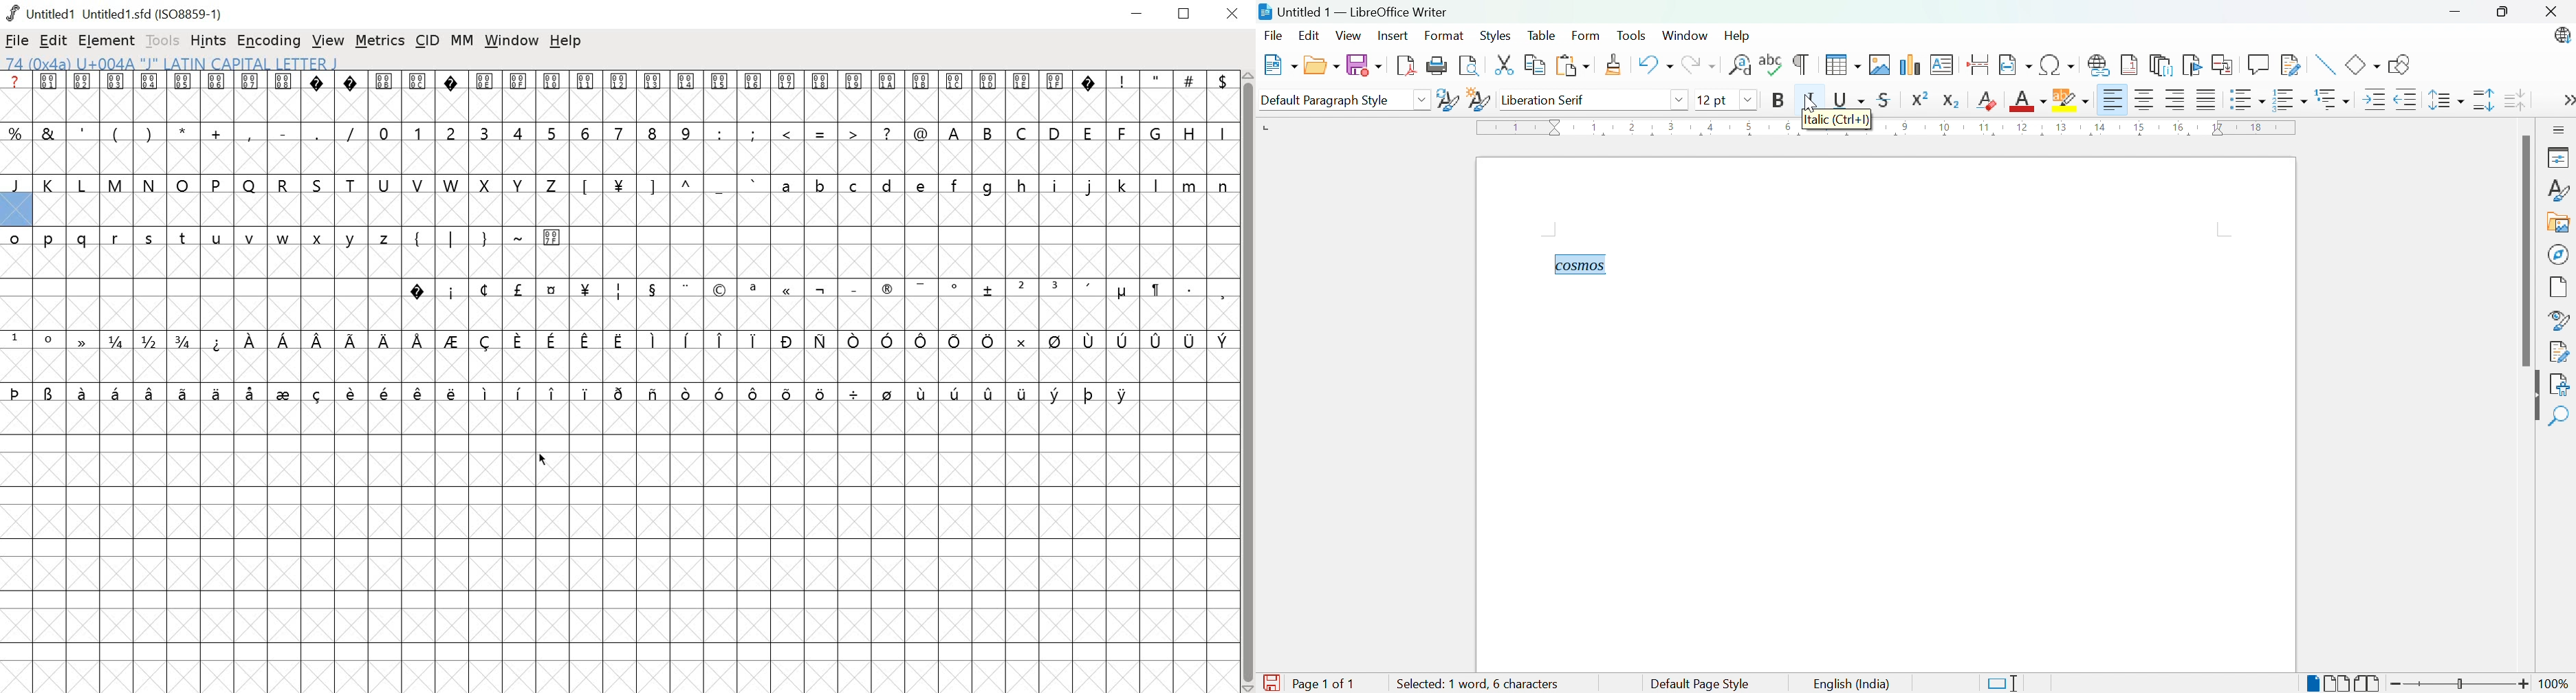  Describe the element at coordinates (1395, 35) in the screenshot. I see `Insert` at that location.